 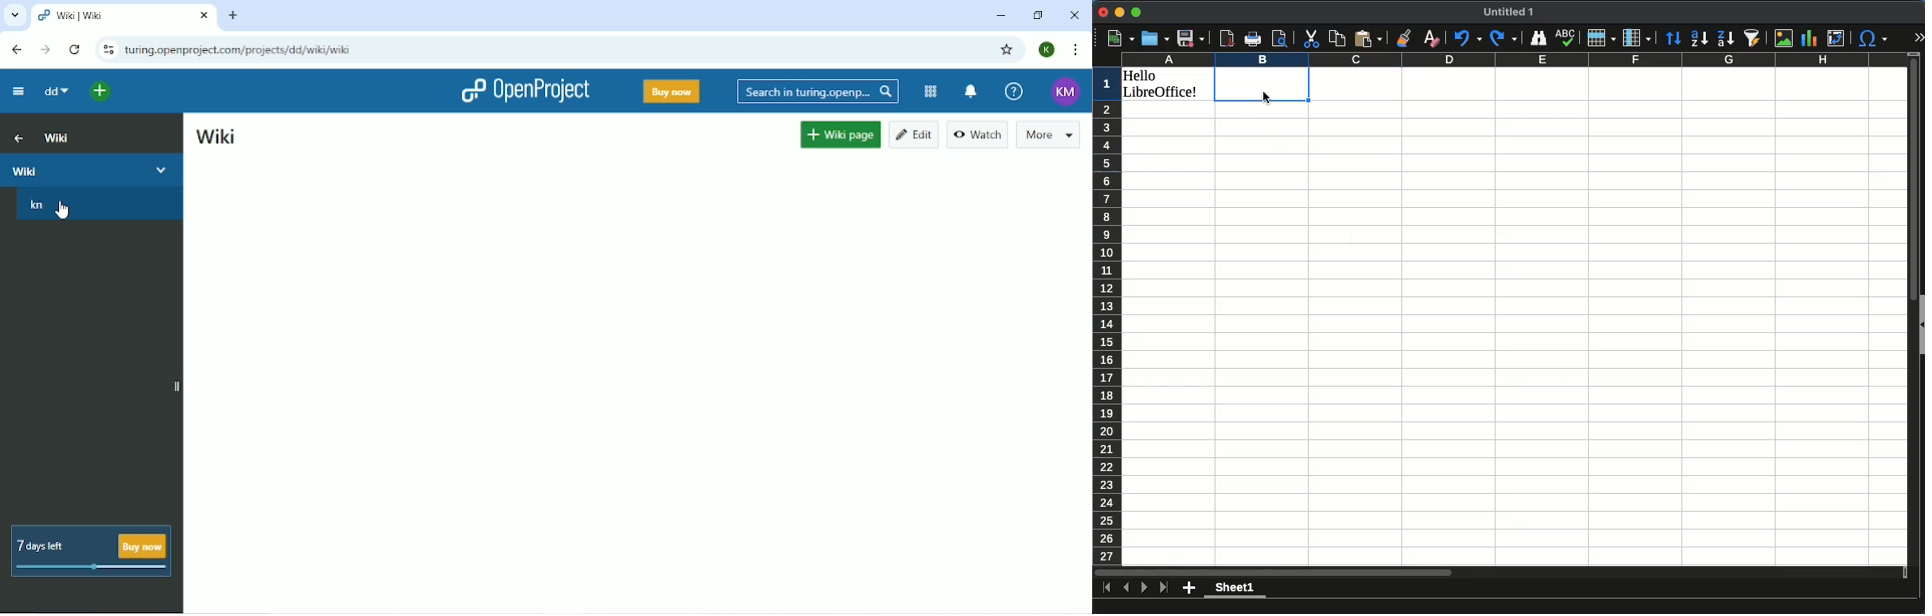 What do you see at coordinates (1281, 39) in the screenshot?
I see `page preview` at bounding box center [1281, 39].